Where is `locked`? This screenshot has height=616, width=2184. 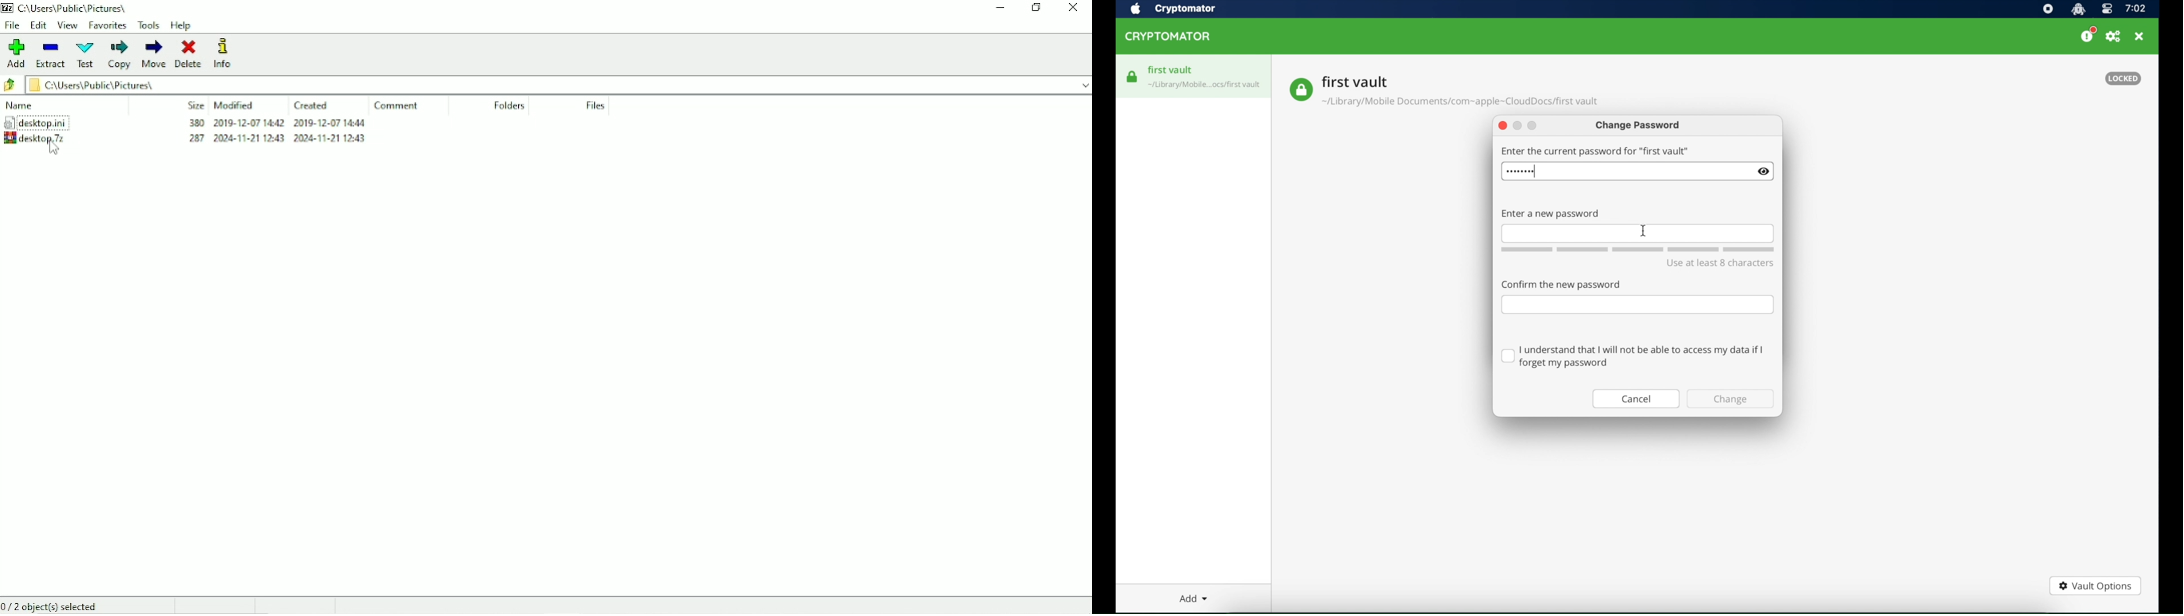 locked is located at coordinates (2123, 78).